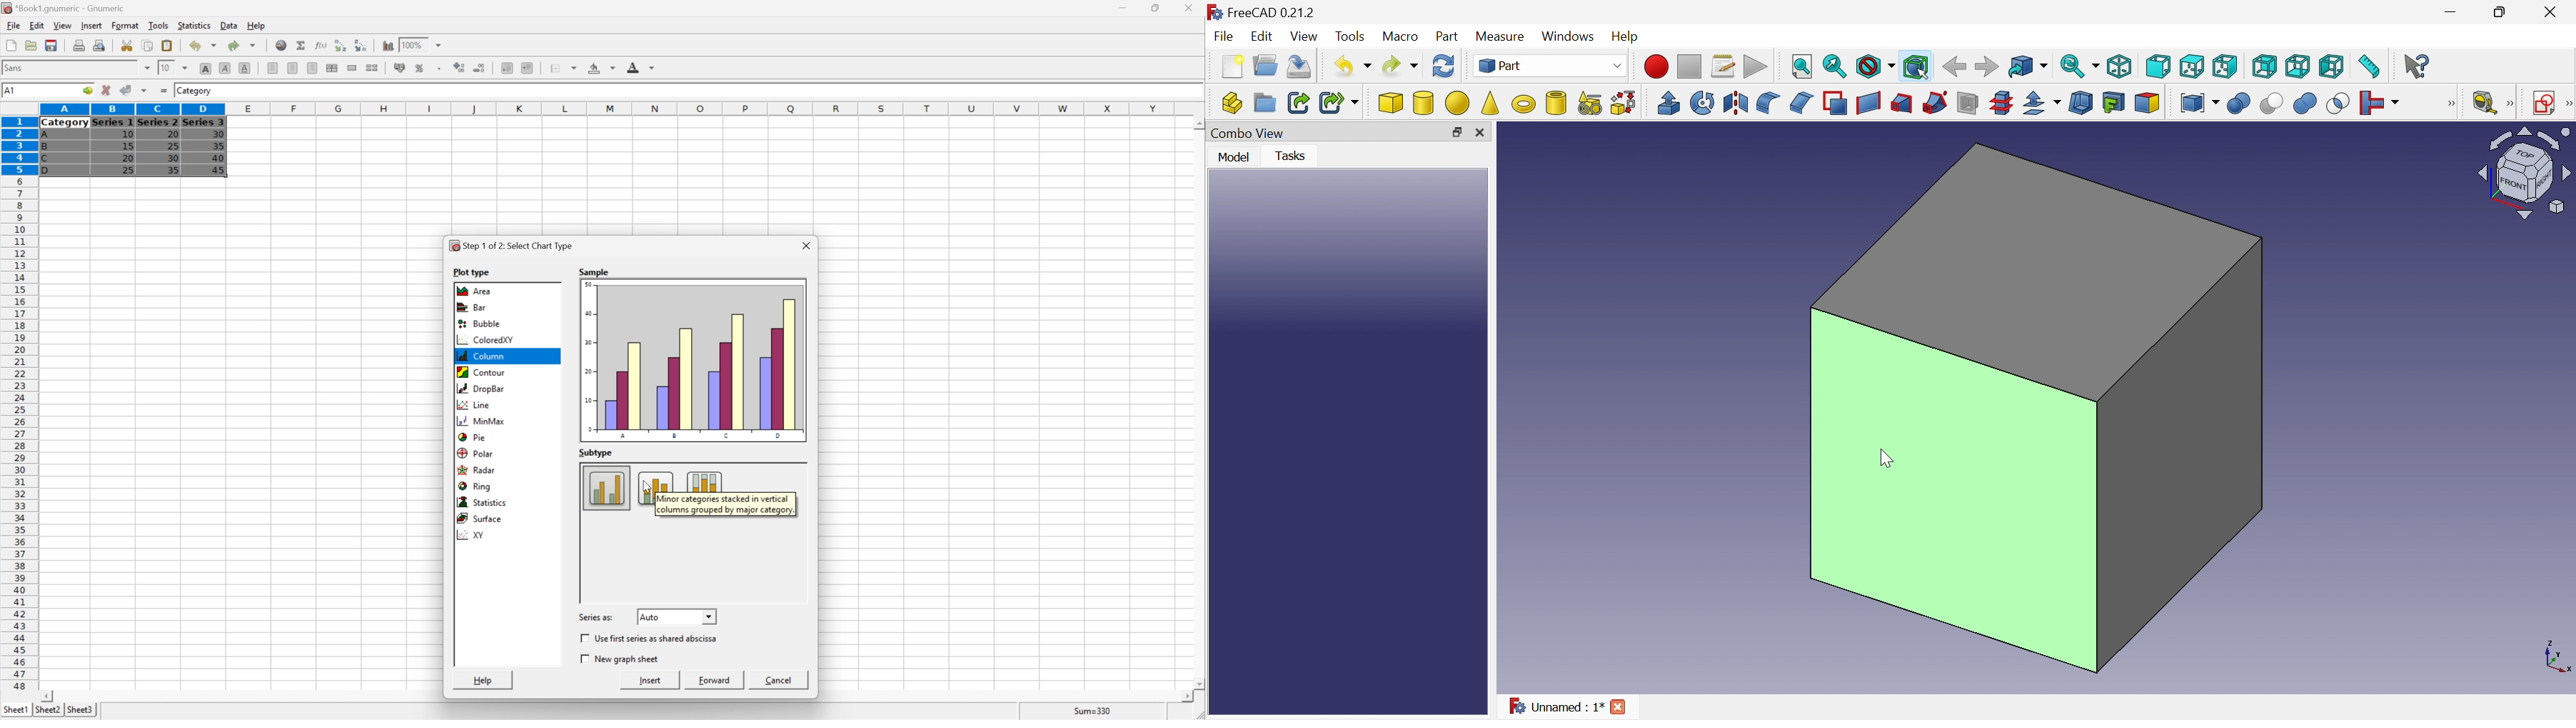 This screenshot has width=2576, height=728. I want to click on Macro recording..., so click(1657, 66).